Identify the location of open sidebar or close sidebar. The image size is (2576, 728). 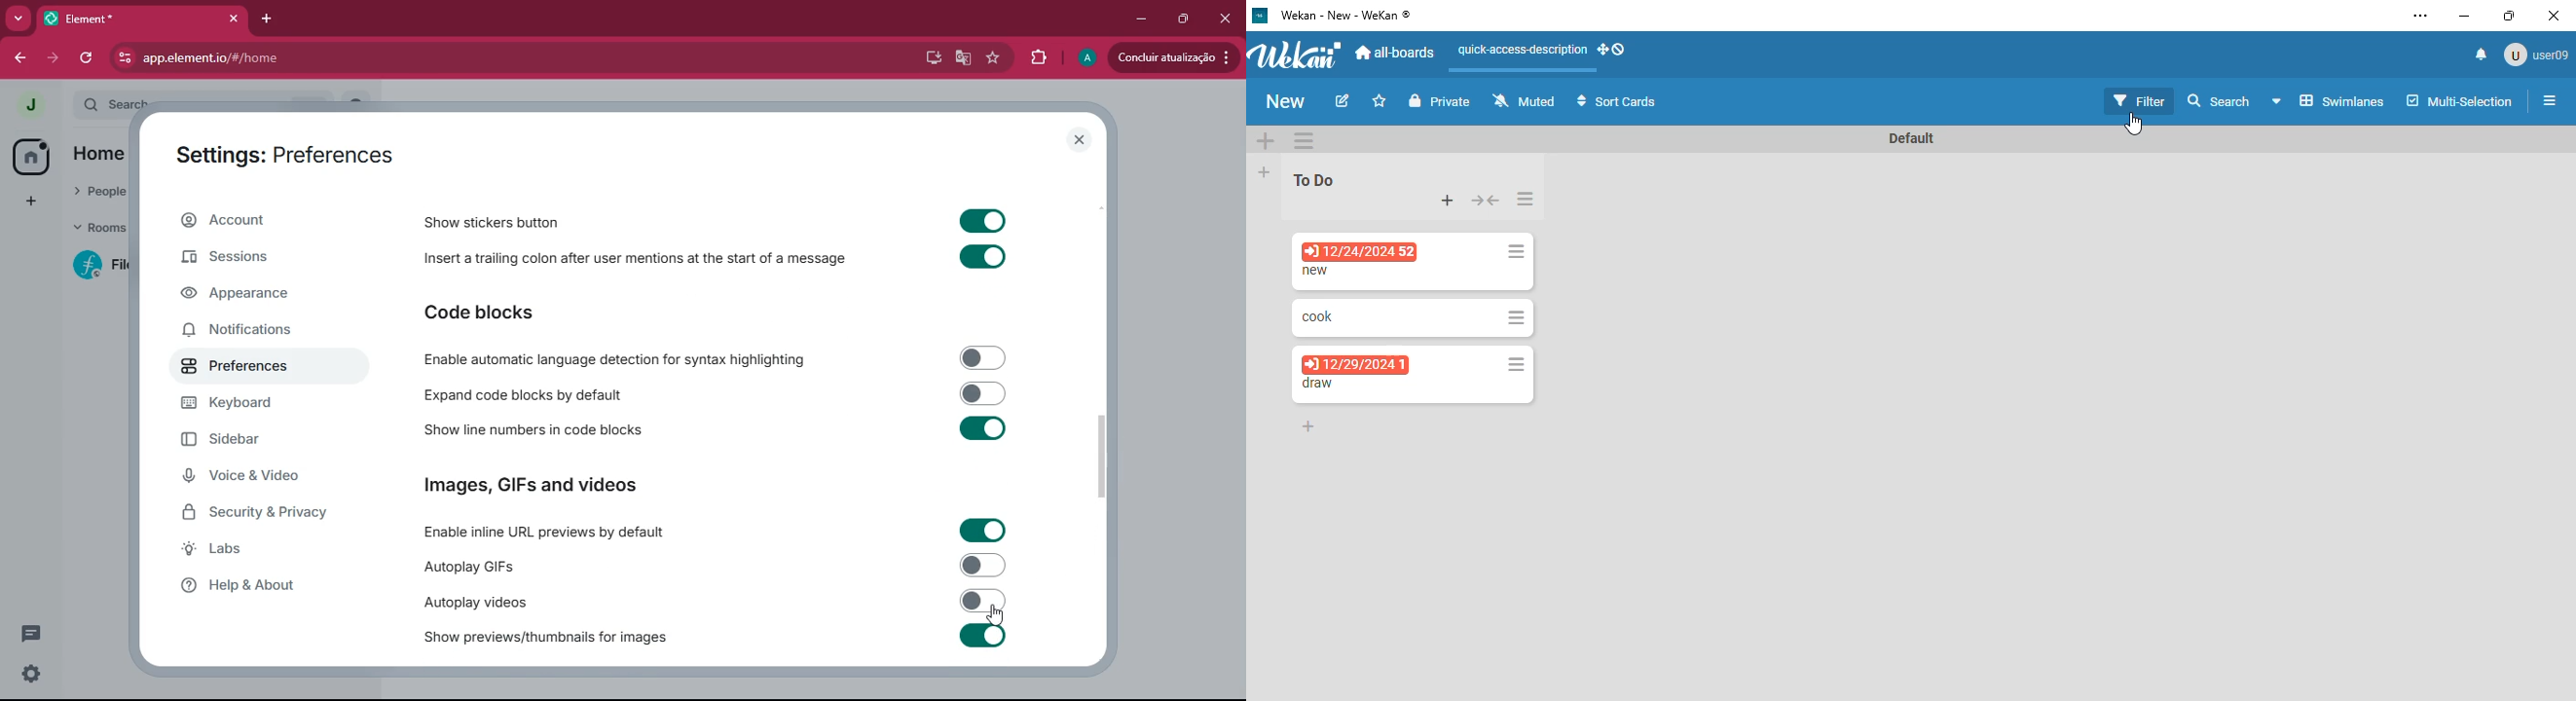
(2551, 97).